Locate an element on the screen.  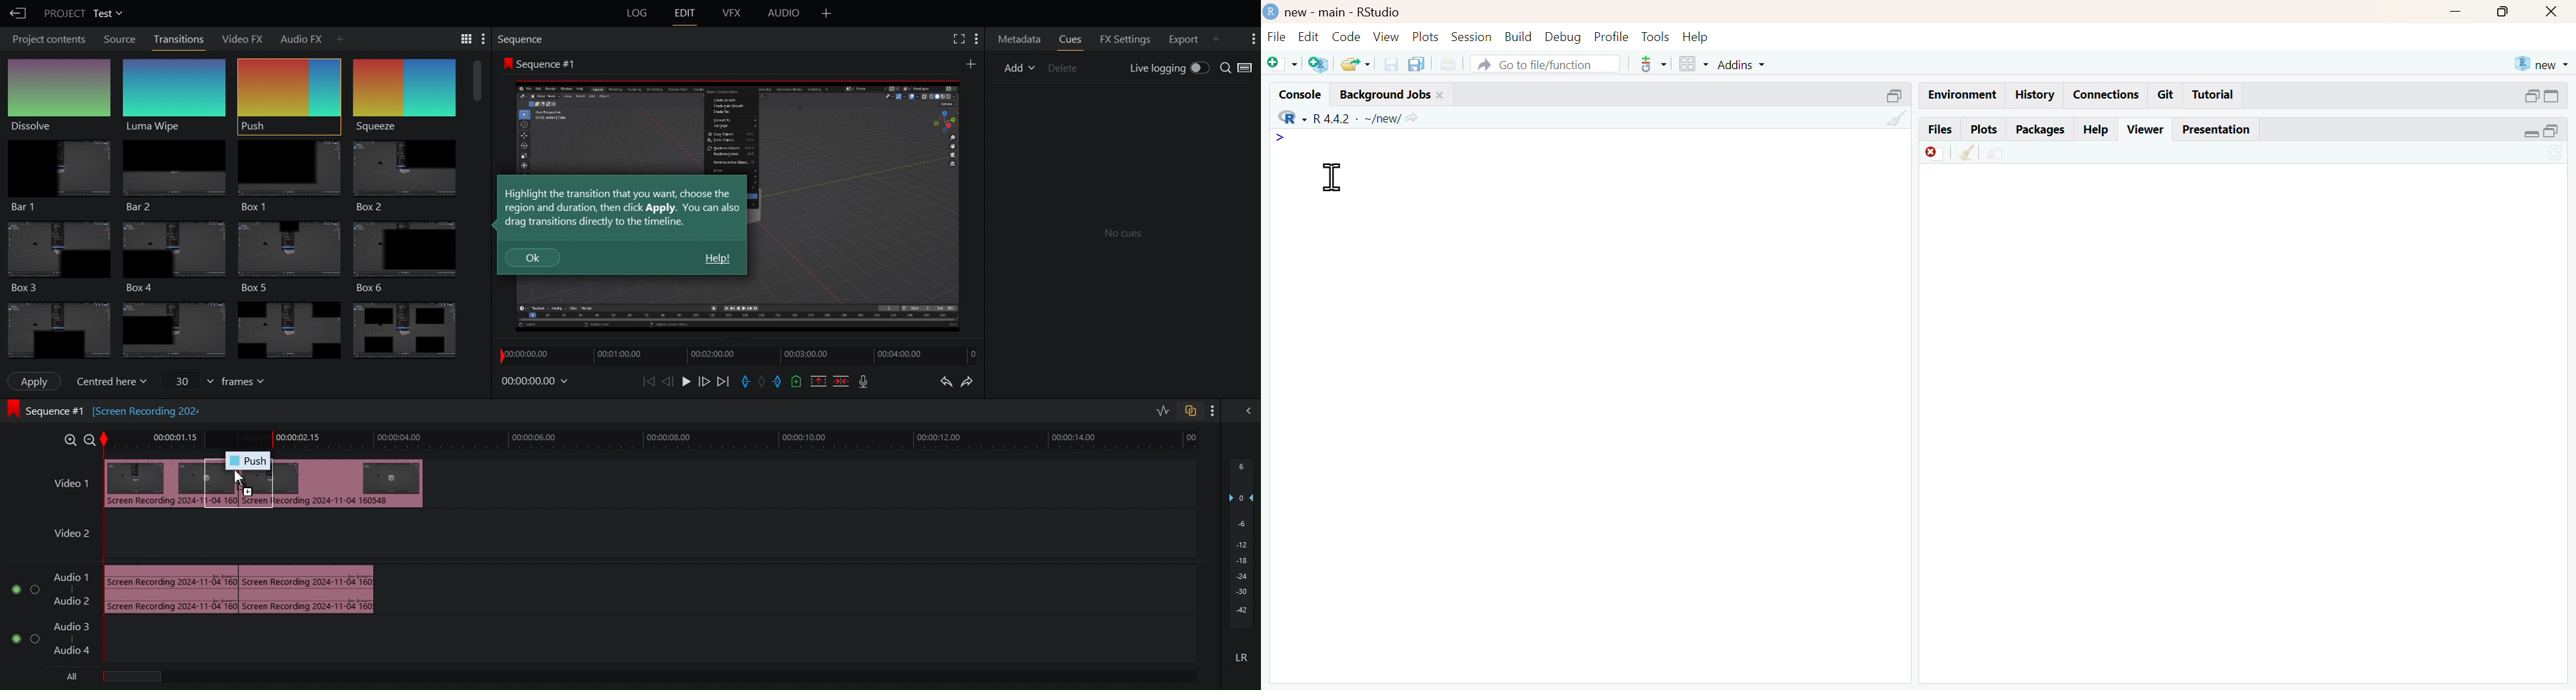
console is located at coordinates (1300, 92).